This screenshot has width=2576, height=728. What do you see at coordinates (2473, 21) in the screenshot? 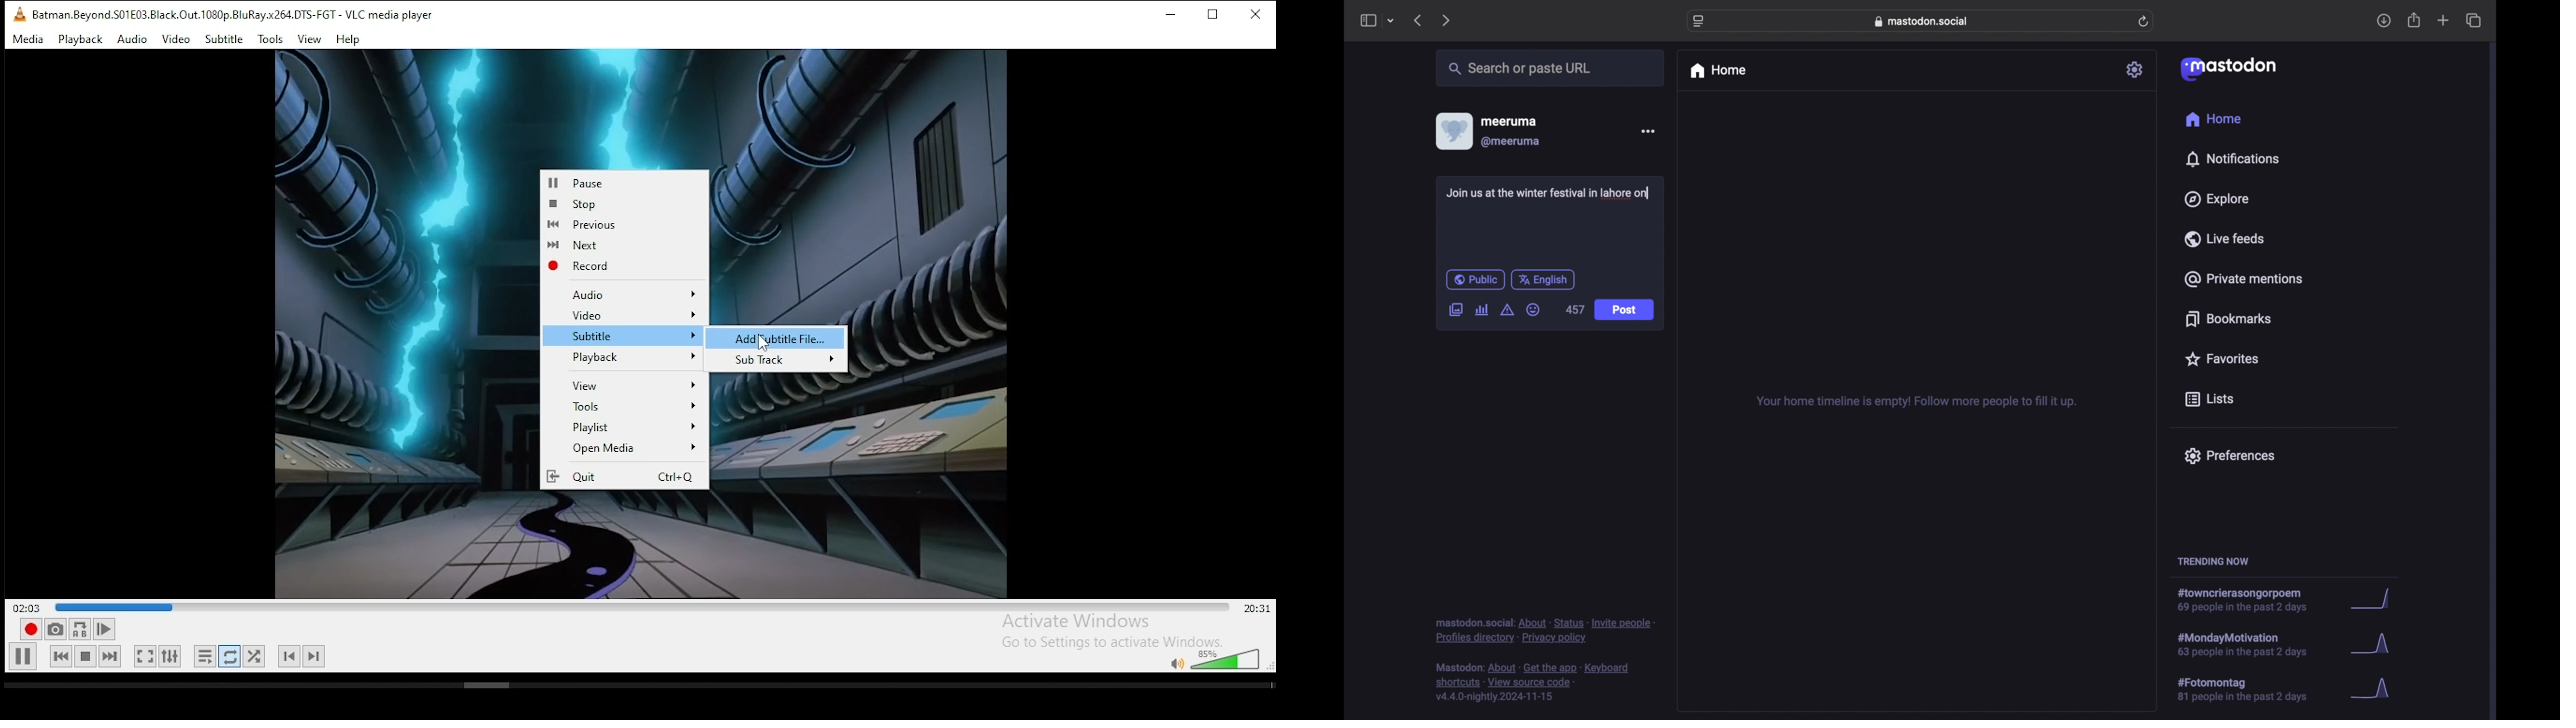
I see `show tab overview` at bounding box center [2473, 21].